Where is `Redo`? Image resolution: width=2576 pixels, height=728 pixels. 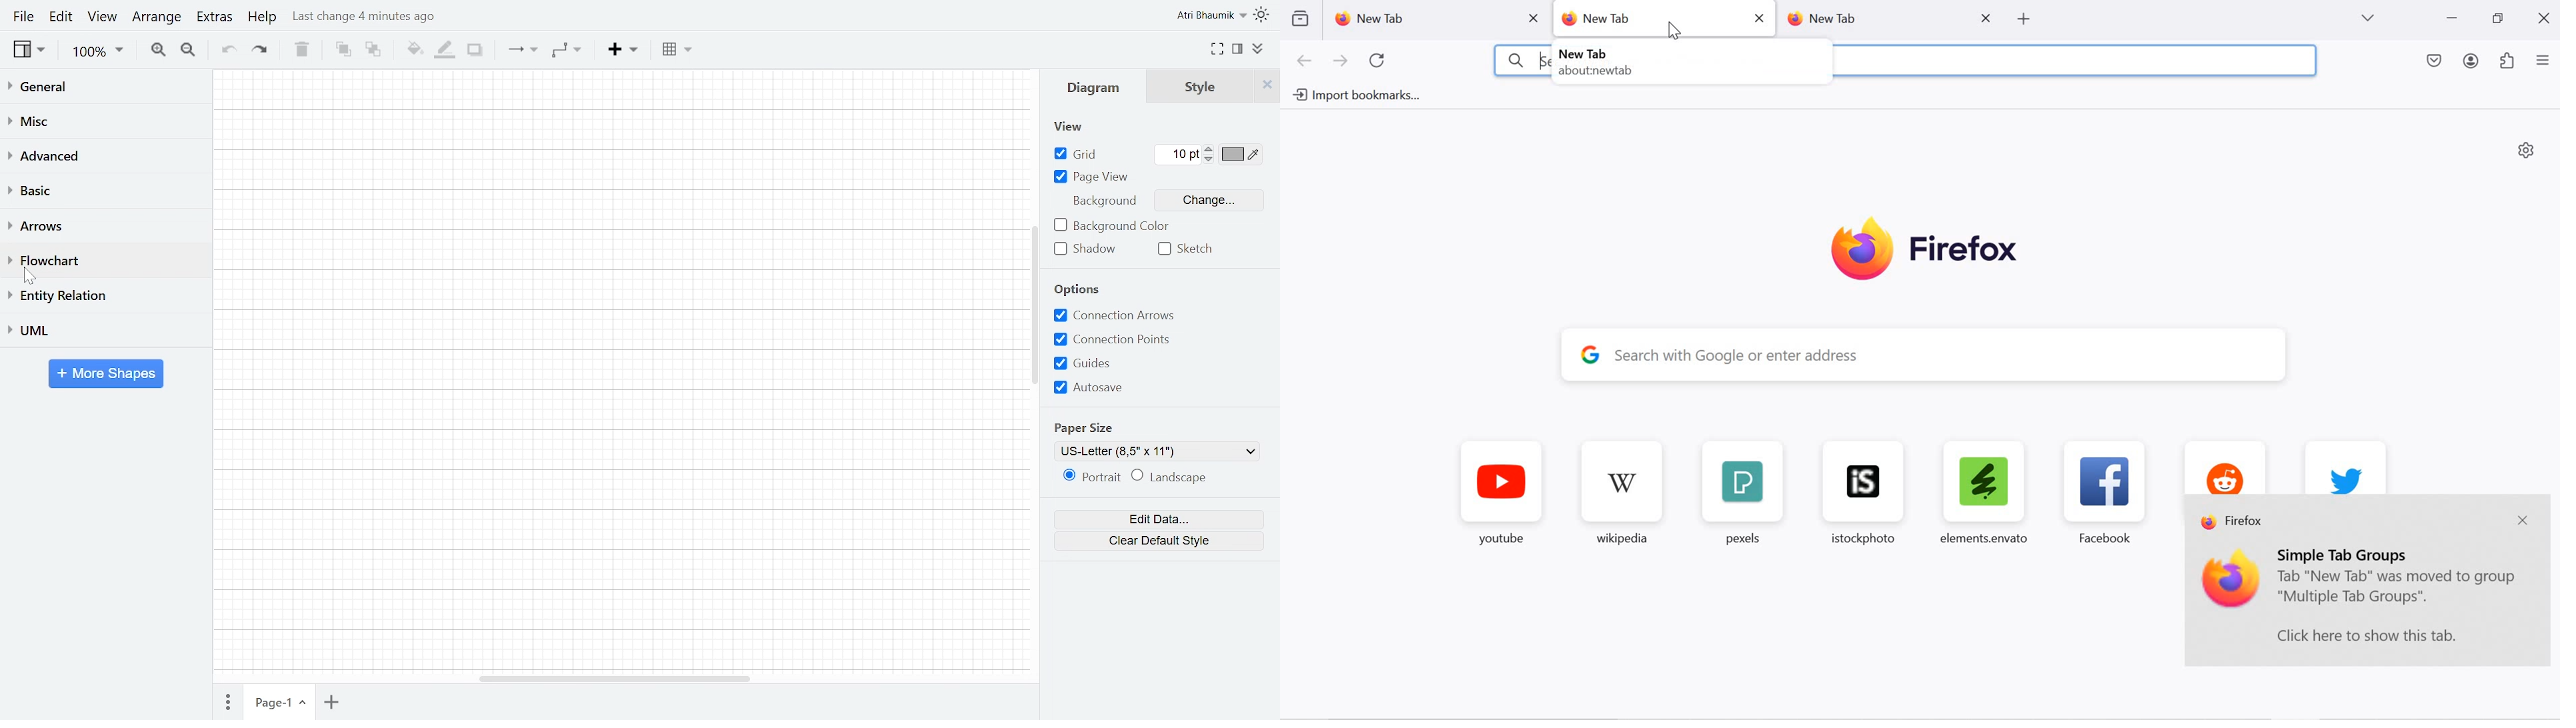 Redo is located at coordinates (266, 52).